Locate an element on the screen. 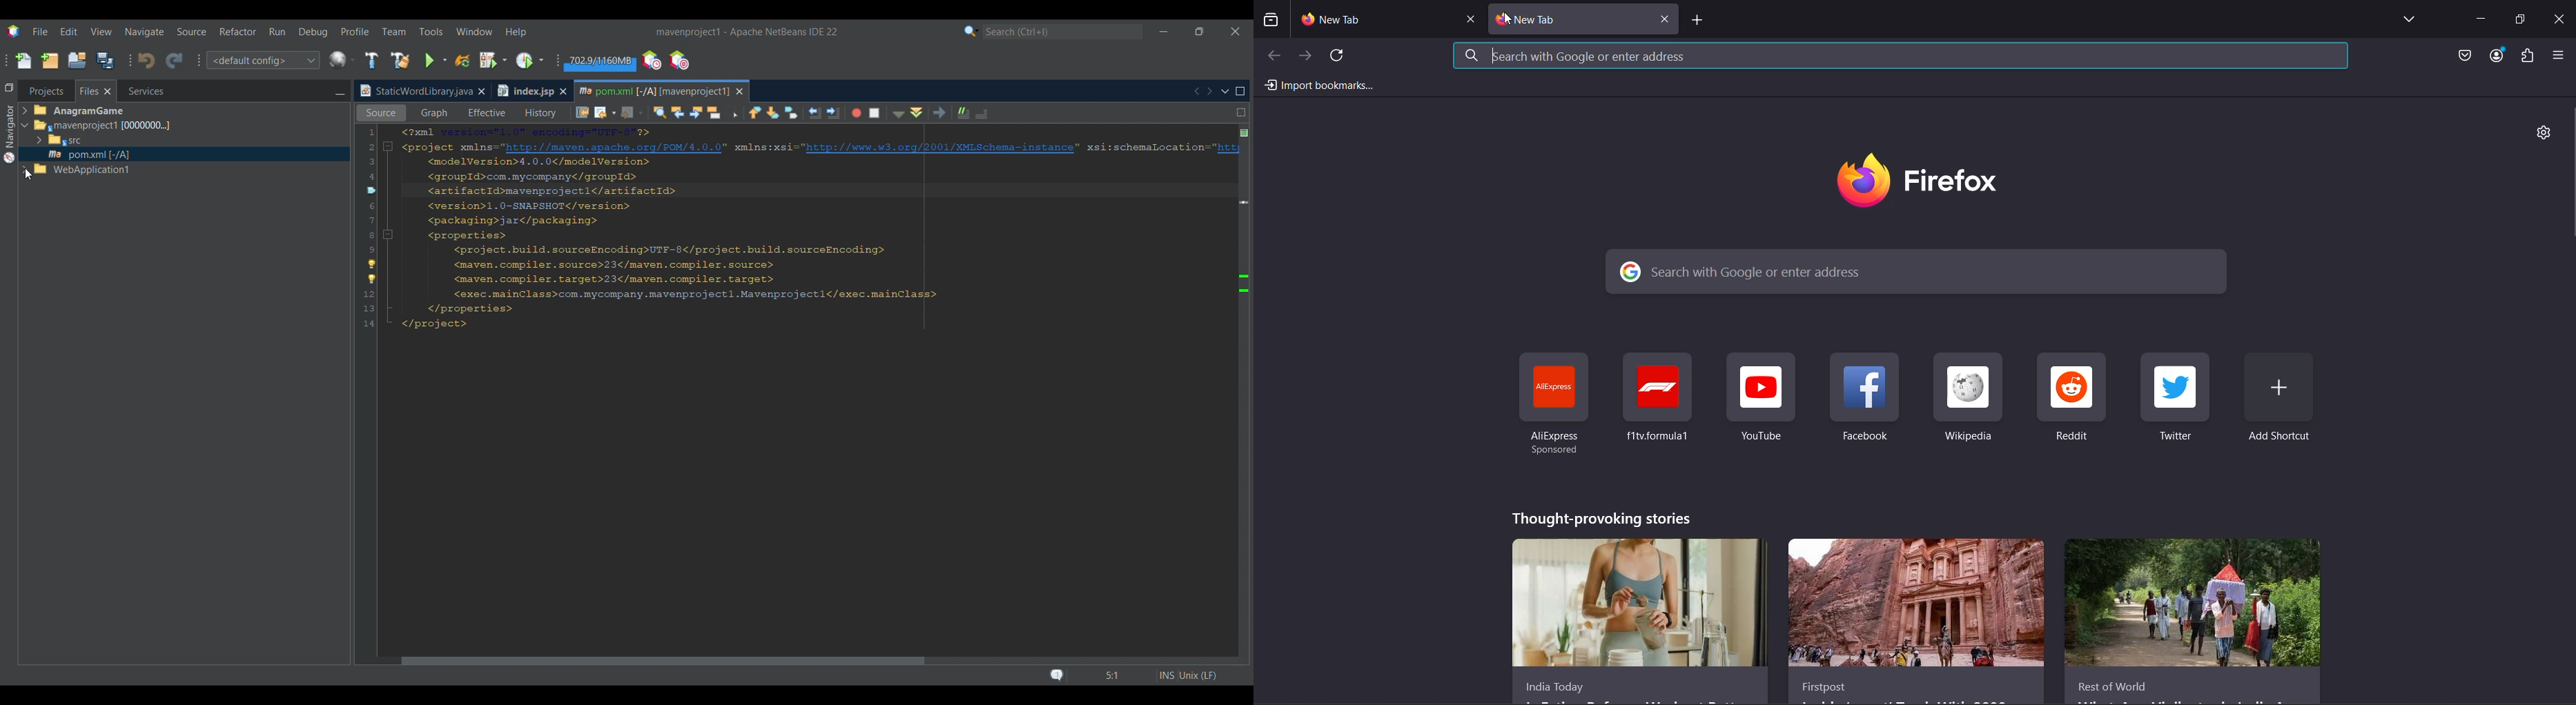  Start macro recording is located at coordinates (856, 114).